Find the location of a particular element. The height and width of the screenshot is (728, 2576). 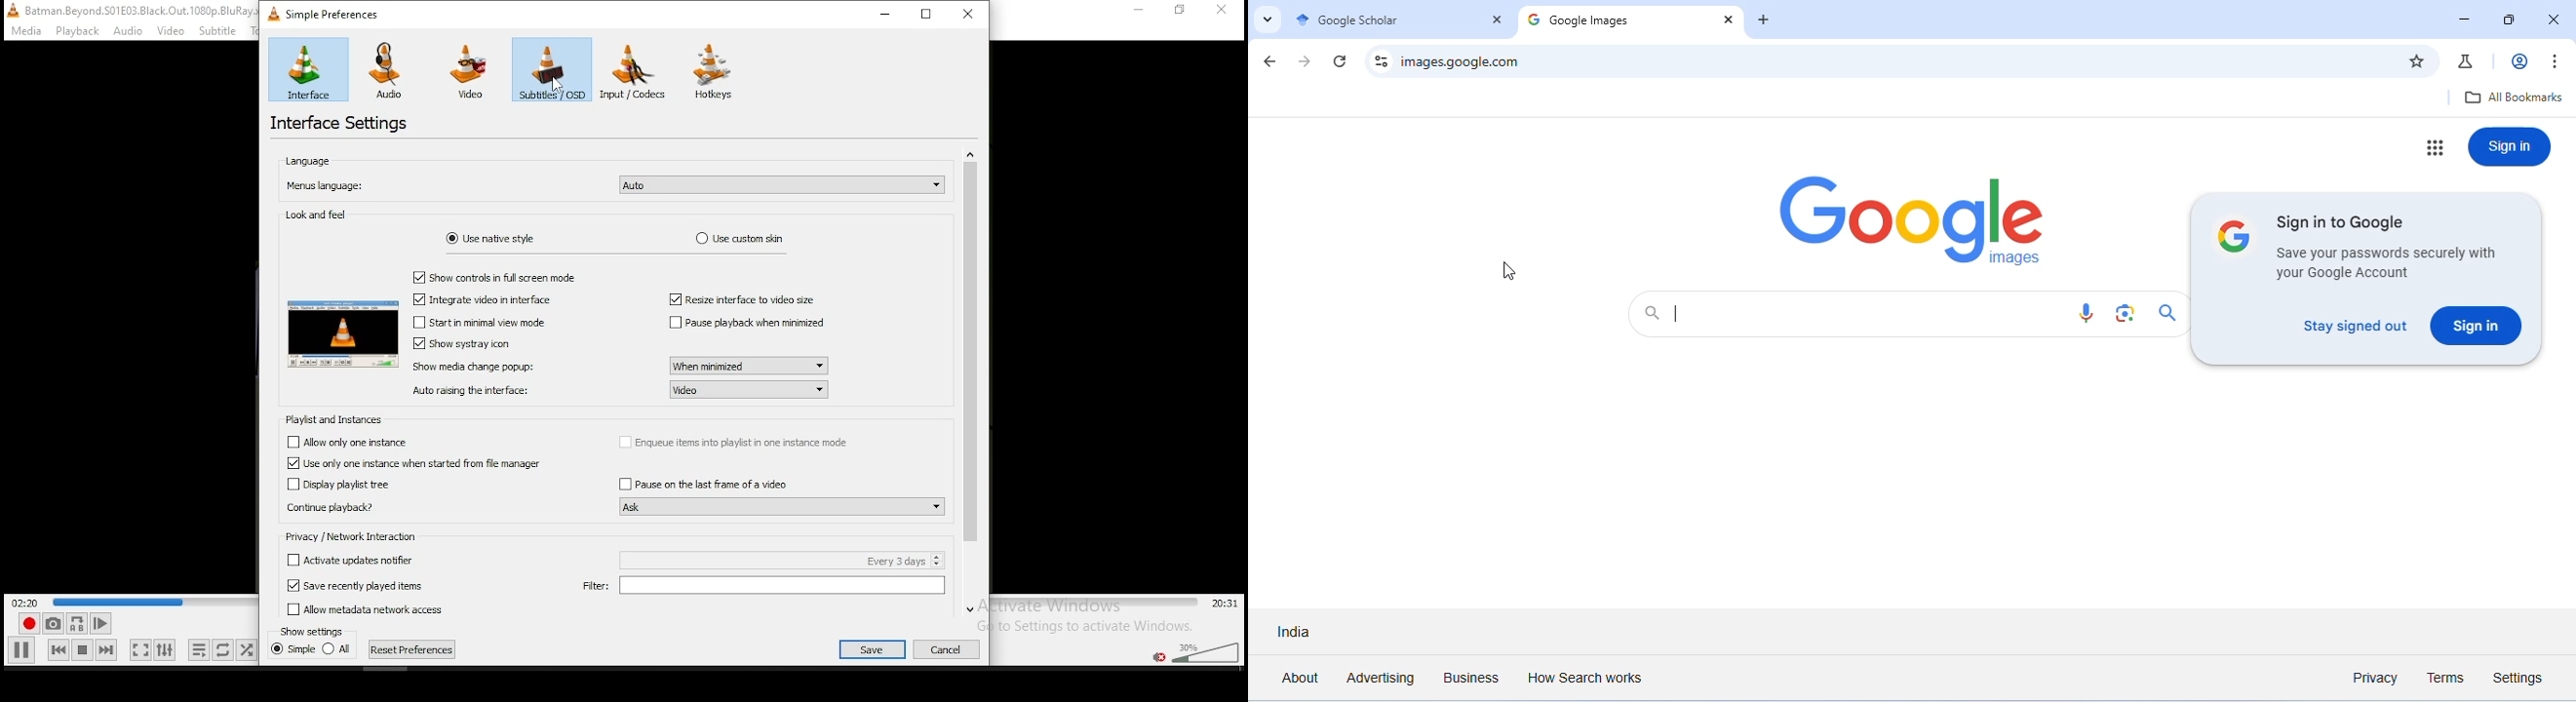

Allow metadata access is located at coordinates (367, 610).